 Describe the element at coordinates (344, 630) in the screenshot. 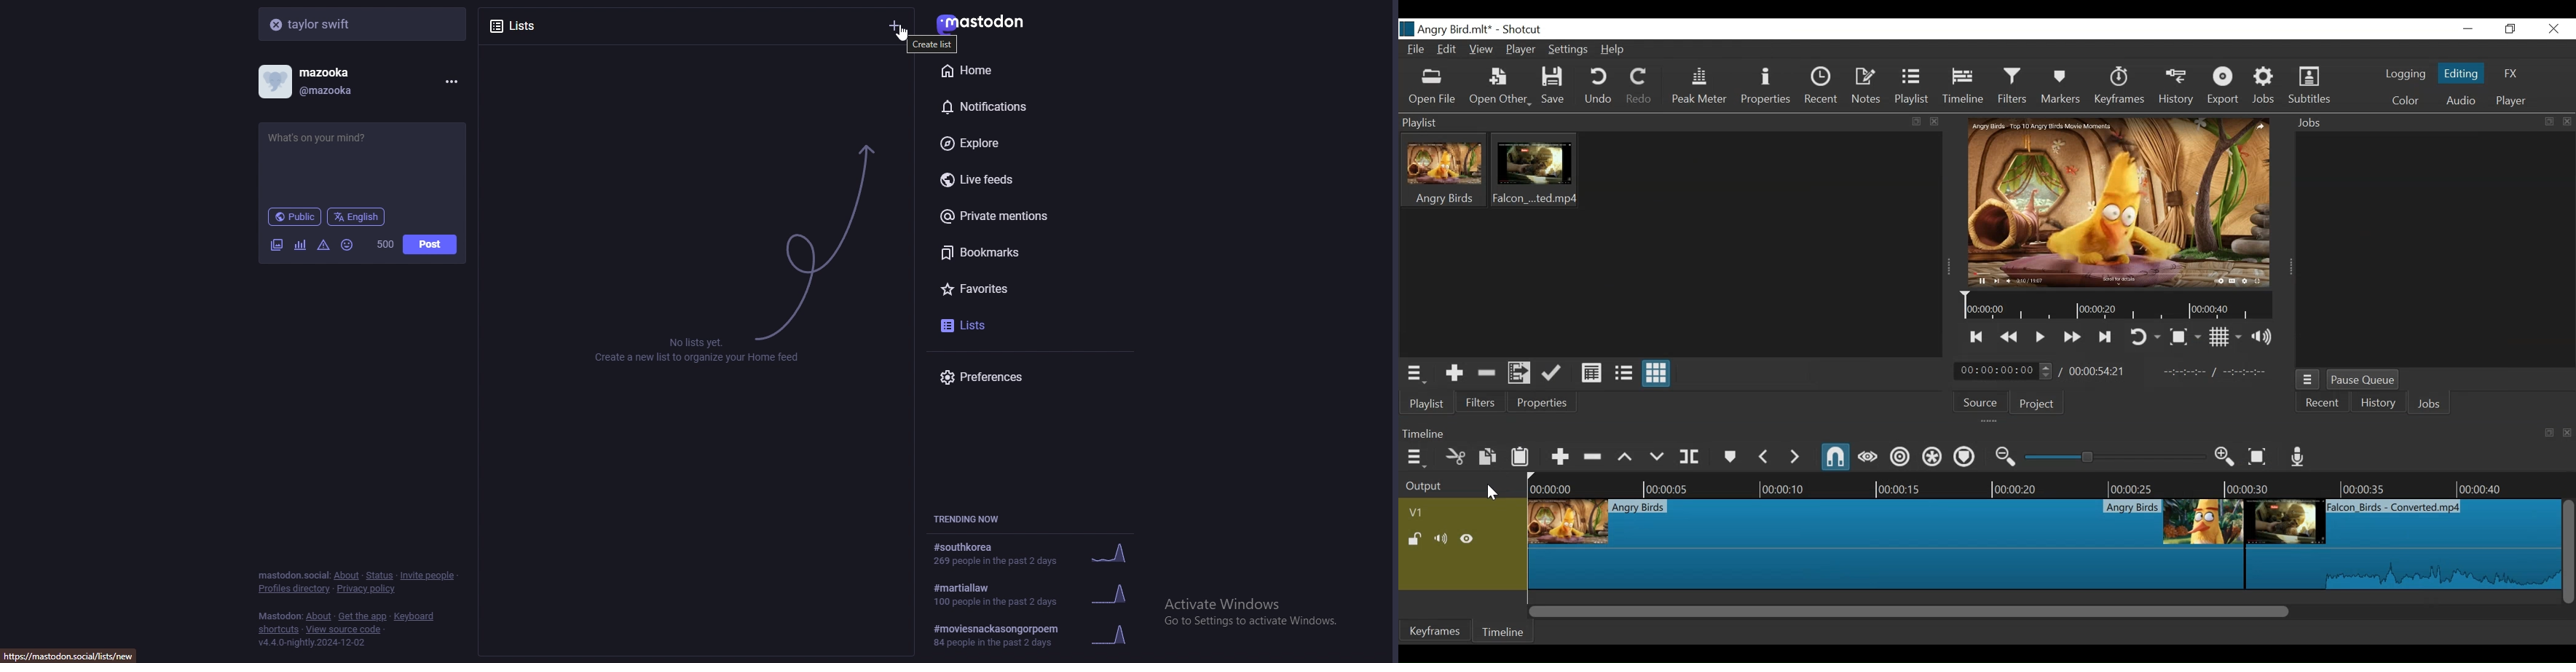

I see `view source code` at that location.